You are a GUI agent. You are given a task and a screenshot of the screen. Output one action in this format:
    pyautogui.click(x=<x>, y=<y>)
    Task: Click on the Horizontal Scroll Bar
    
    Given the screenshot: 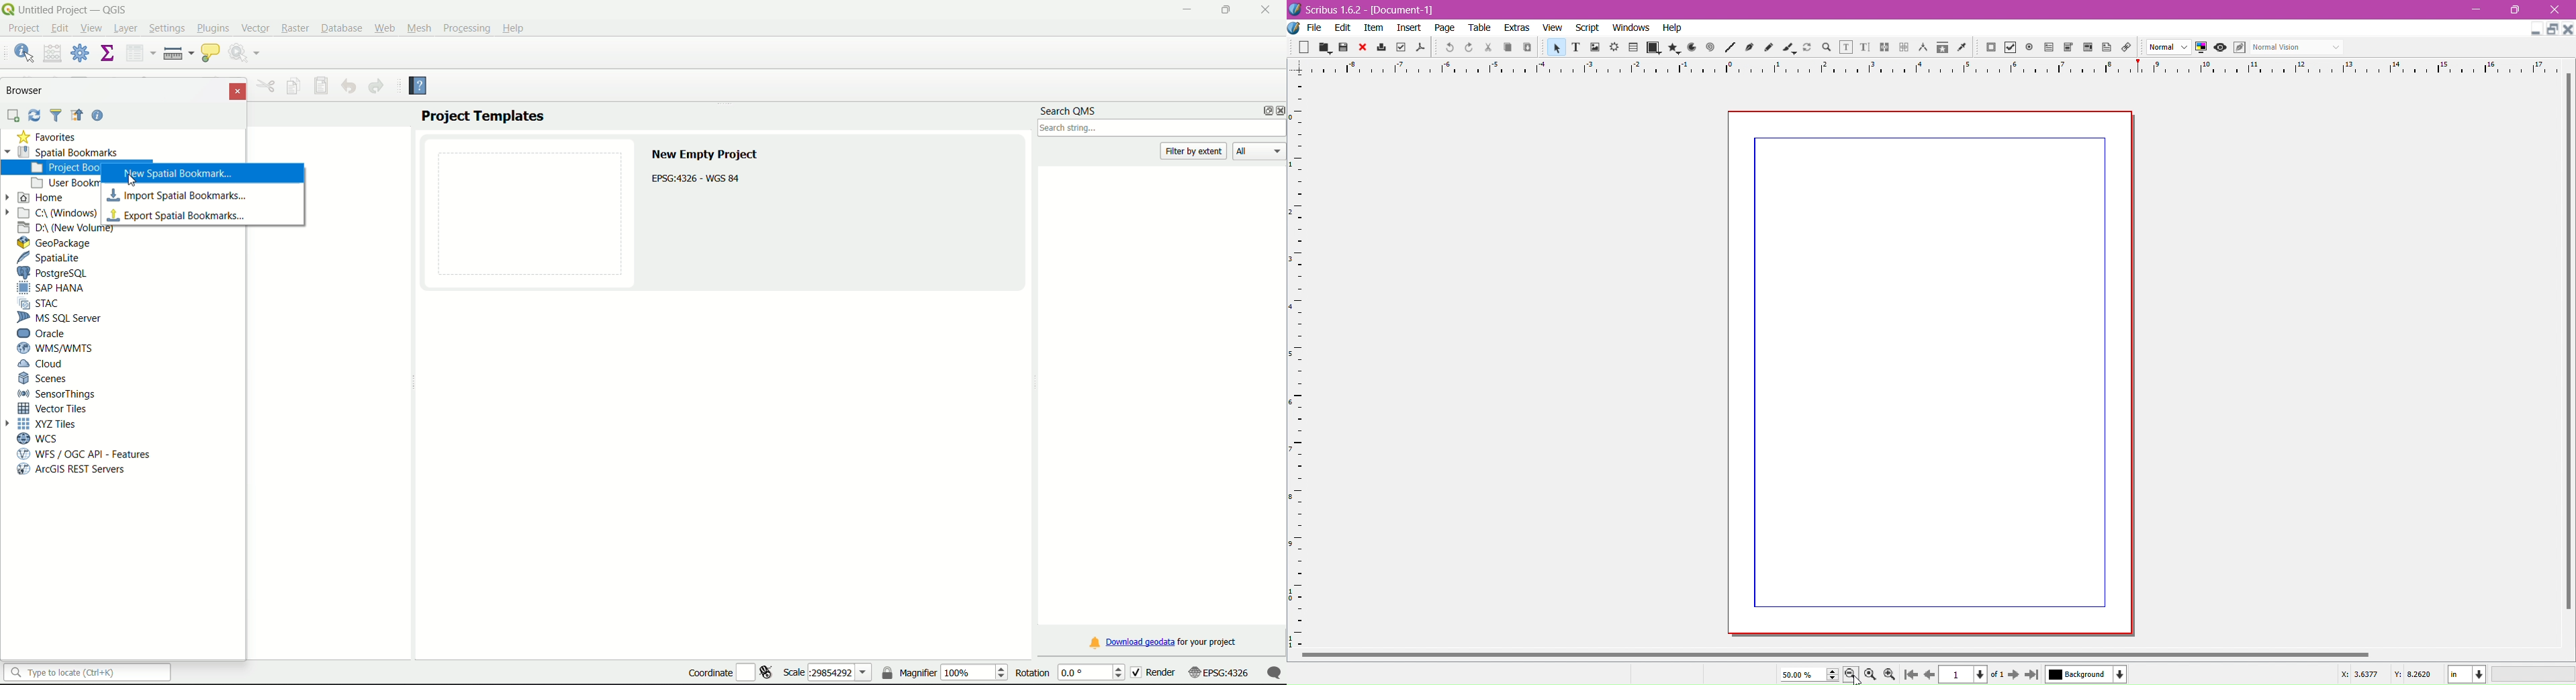 What is the action you would take?
    pyautogui.click(x=1882, y=653)
    